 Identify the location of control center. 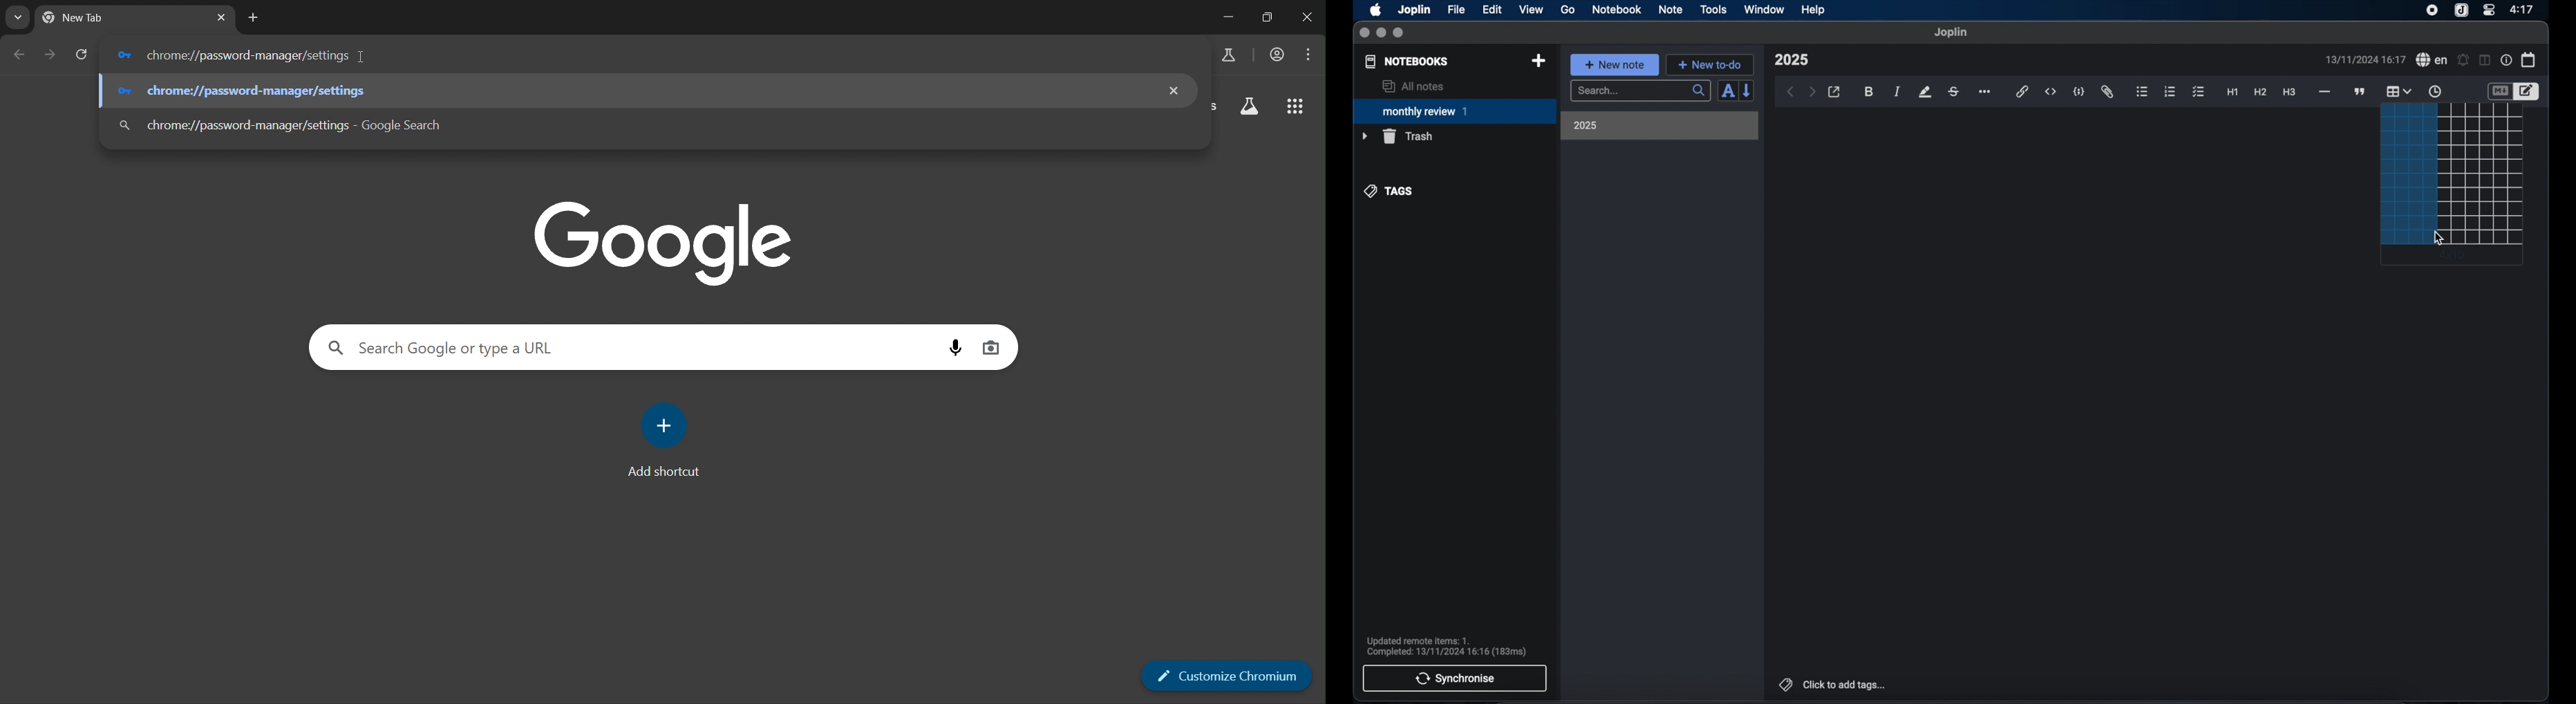
(2489, 9).